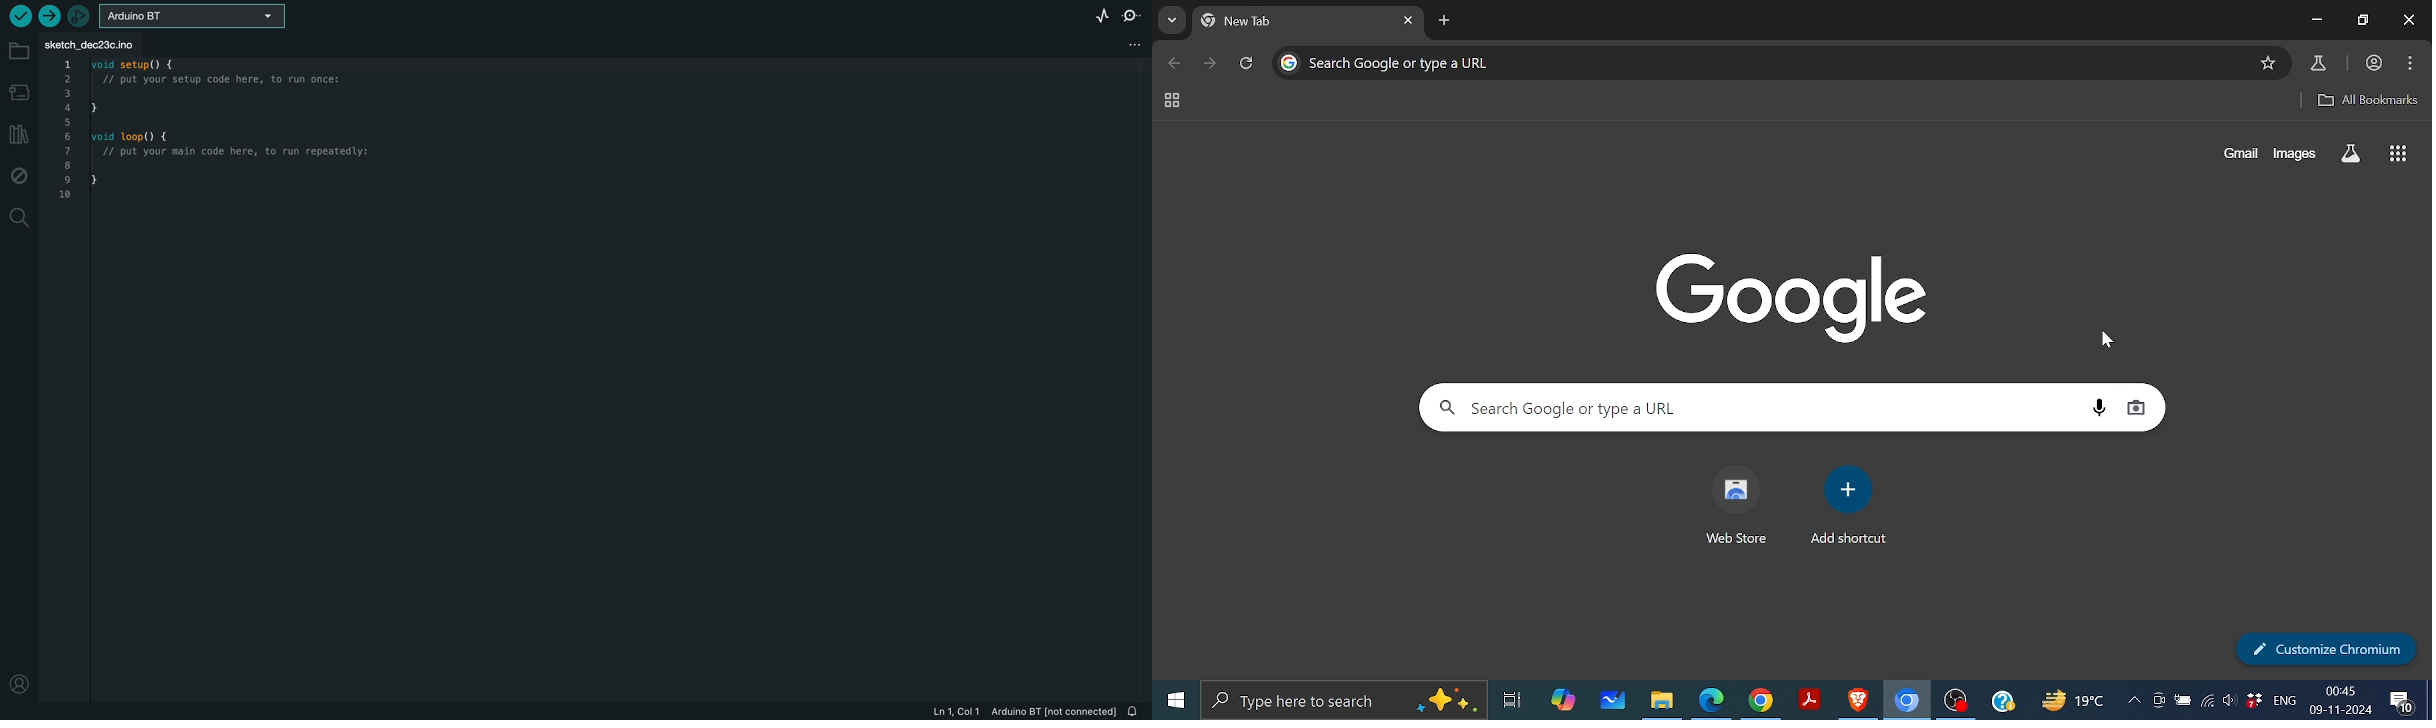  I want to click on Chrome, so click(1761, 700).